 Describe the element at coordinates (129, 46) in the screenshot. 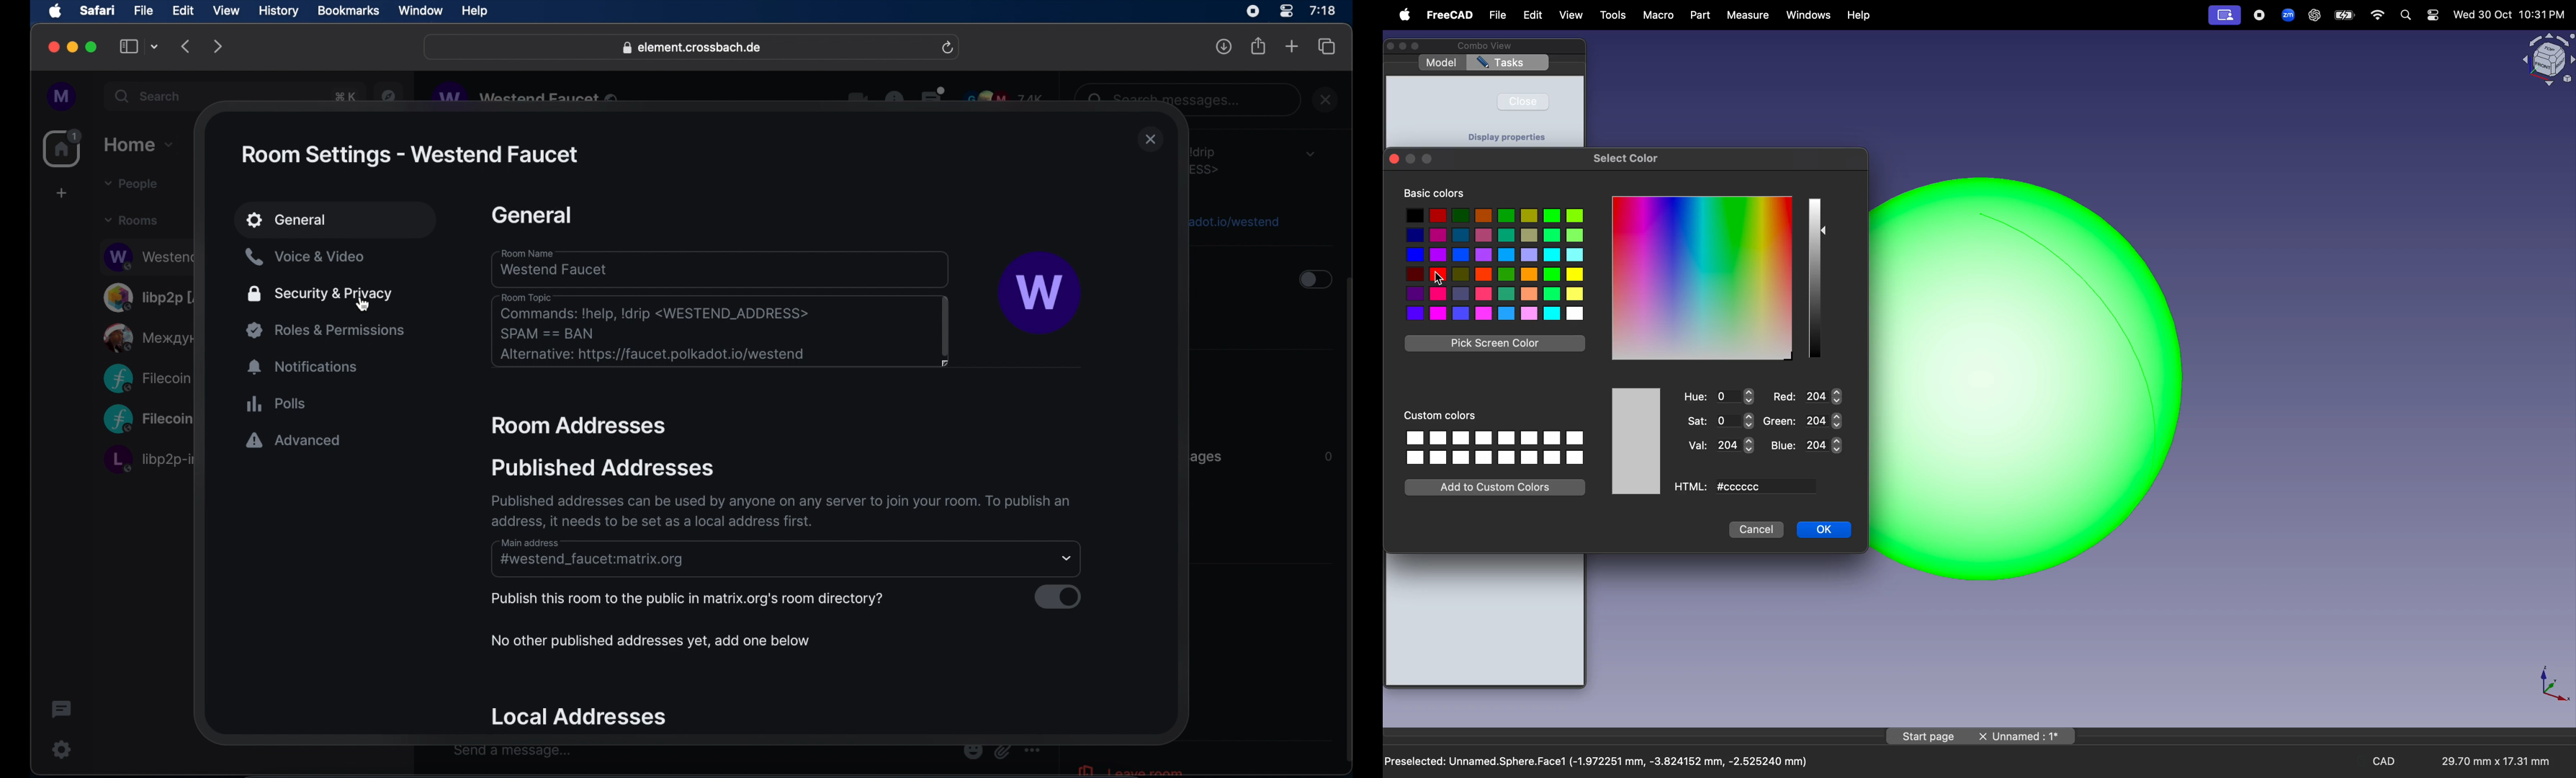

I see `show sidebar` at that location.